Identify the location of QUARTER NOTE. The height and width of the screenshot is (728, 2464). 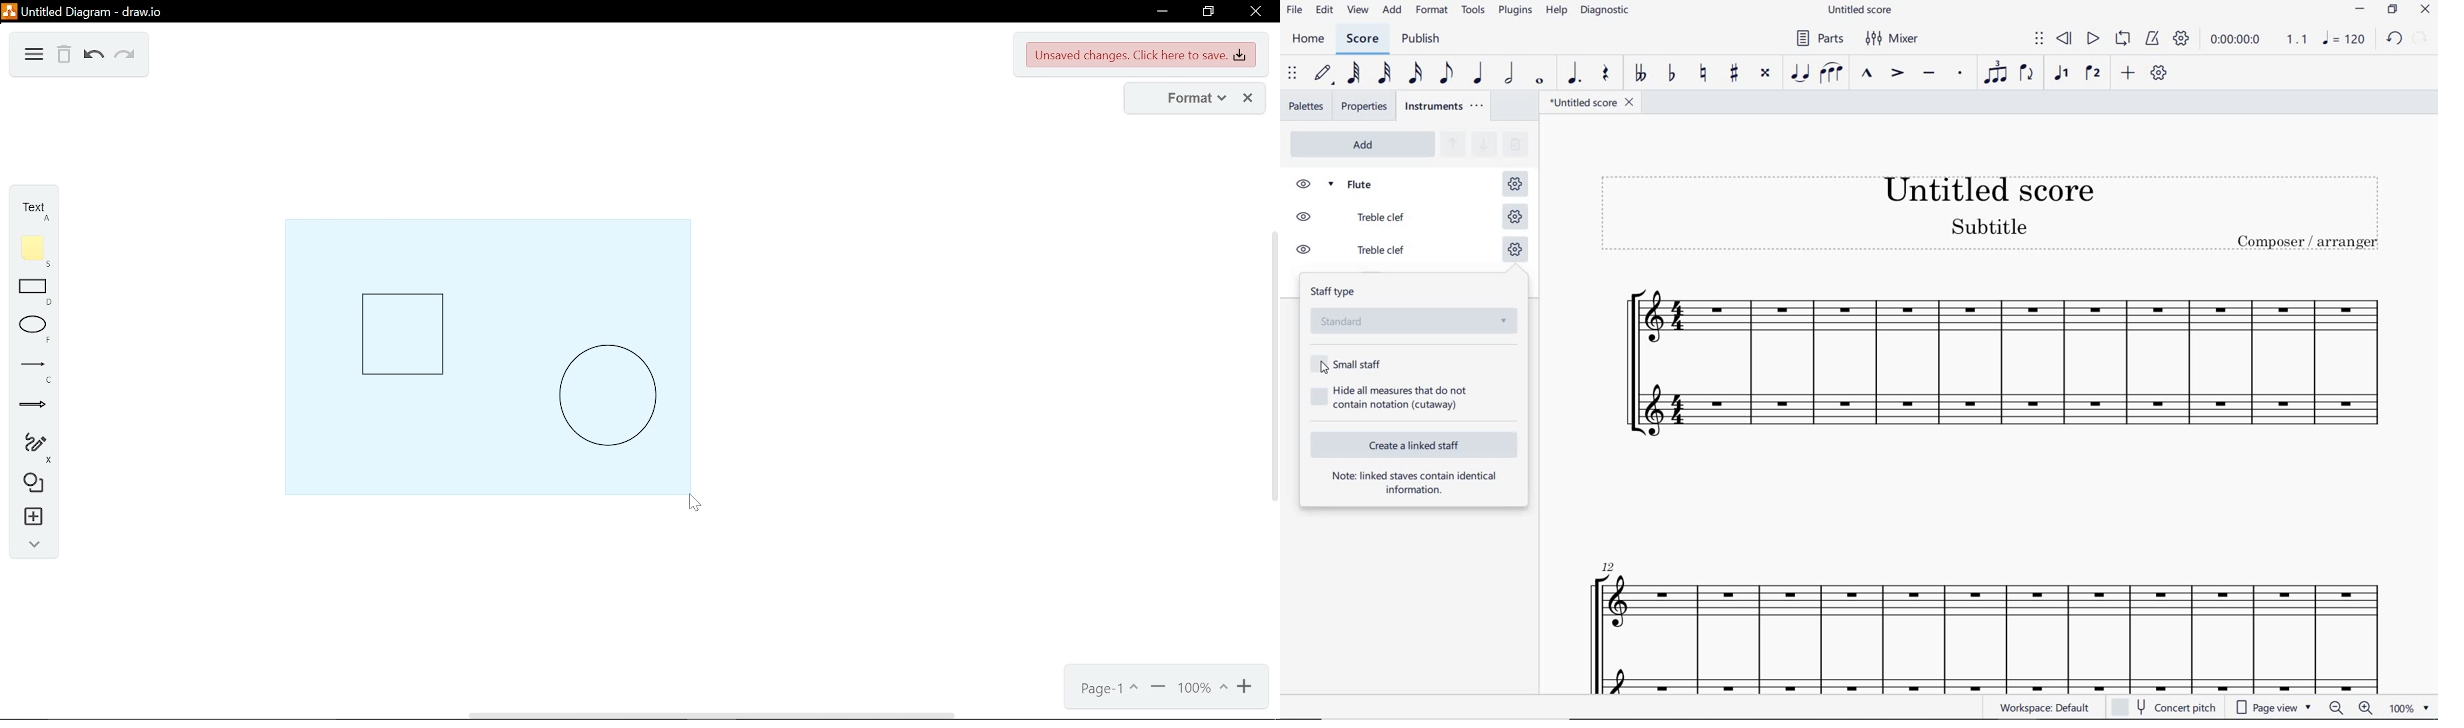
(1479, 74).